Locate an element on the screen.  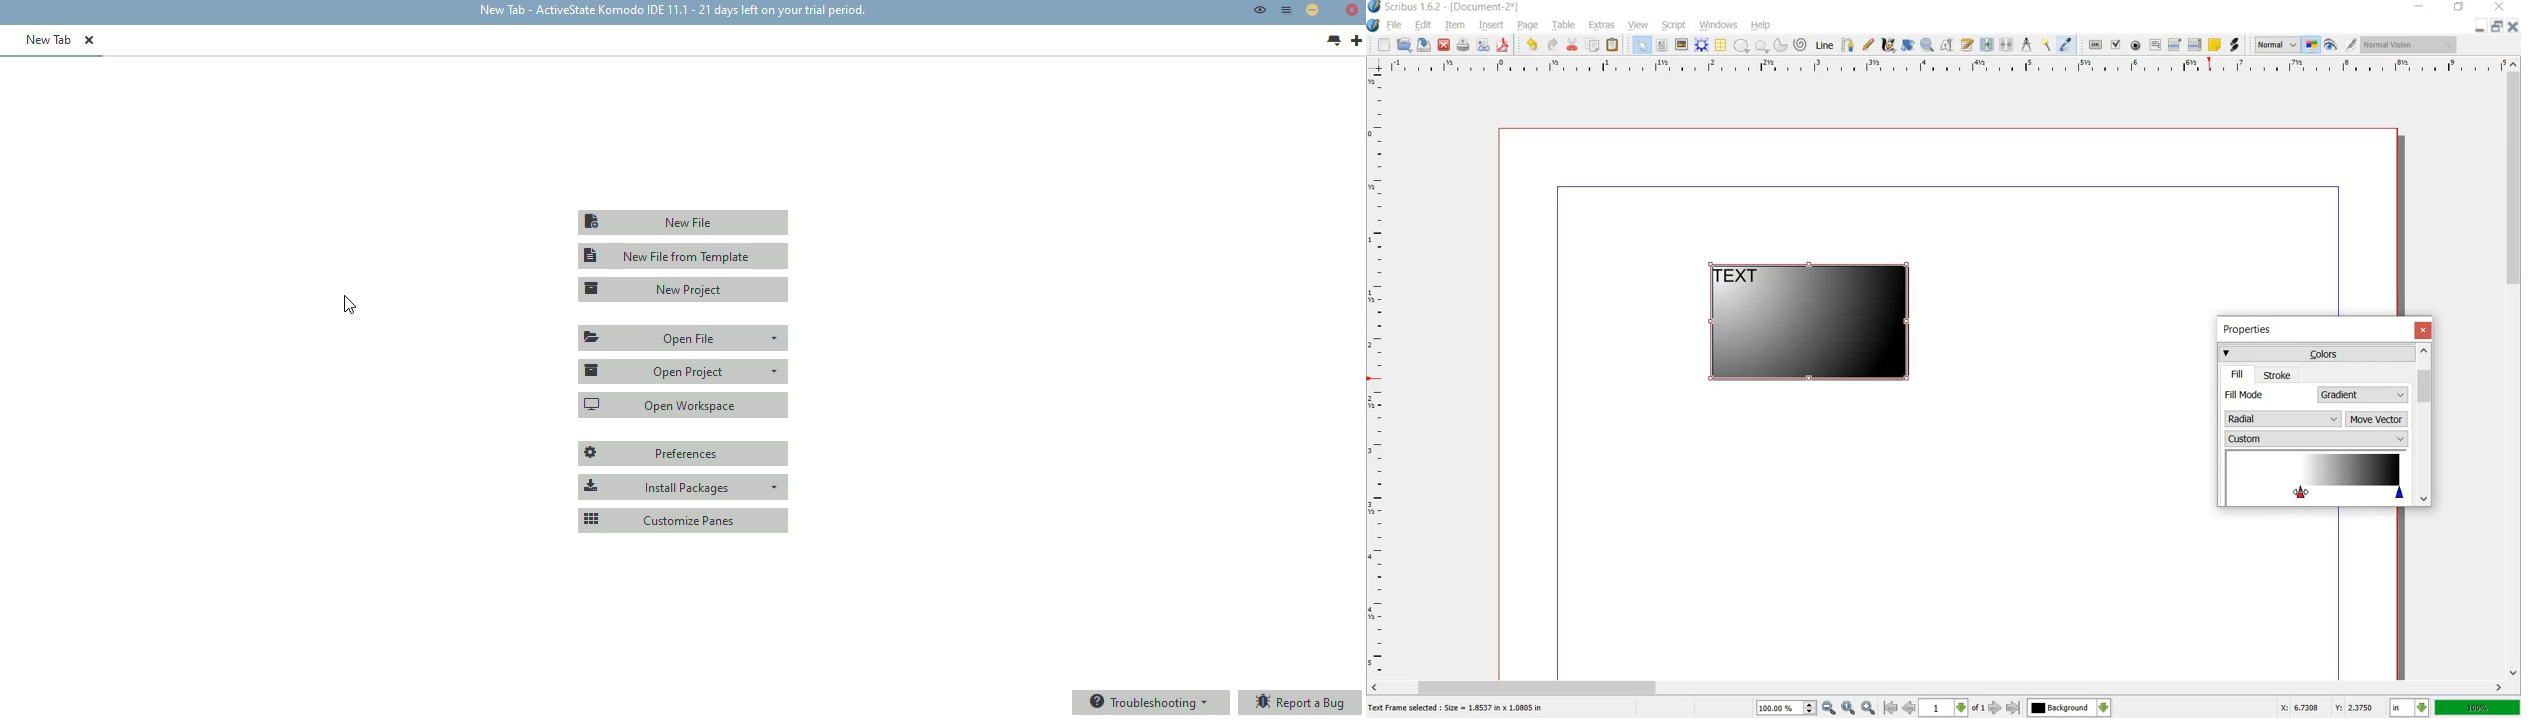
view is located at coordinates (1639, 25).